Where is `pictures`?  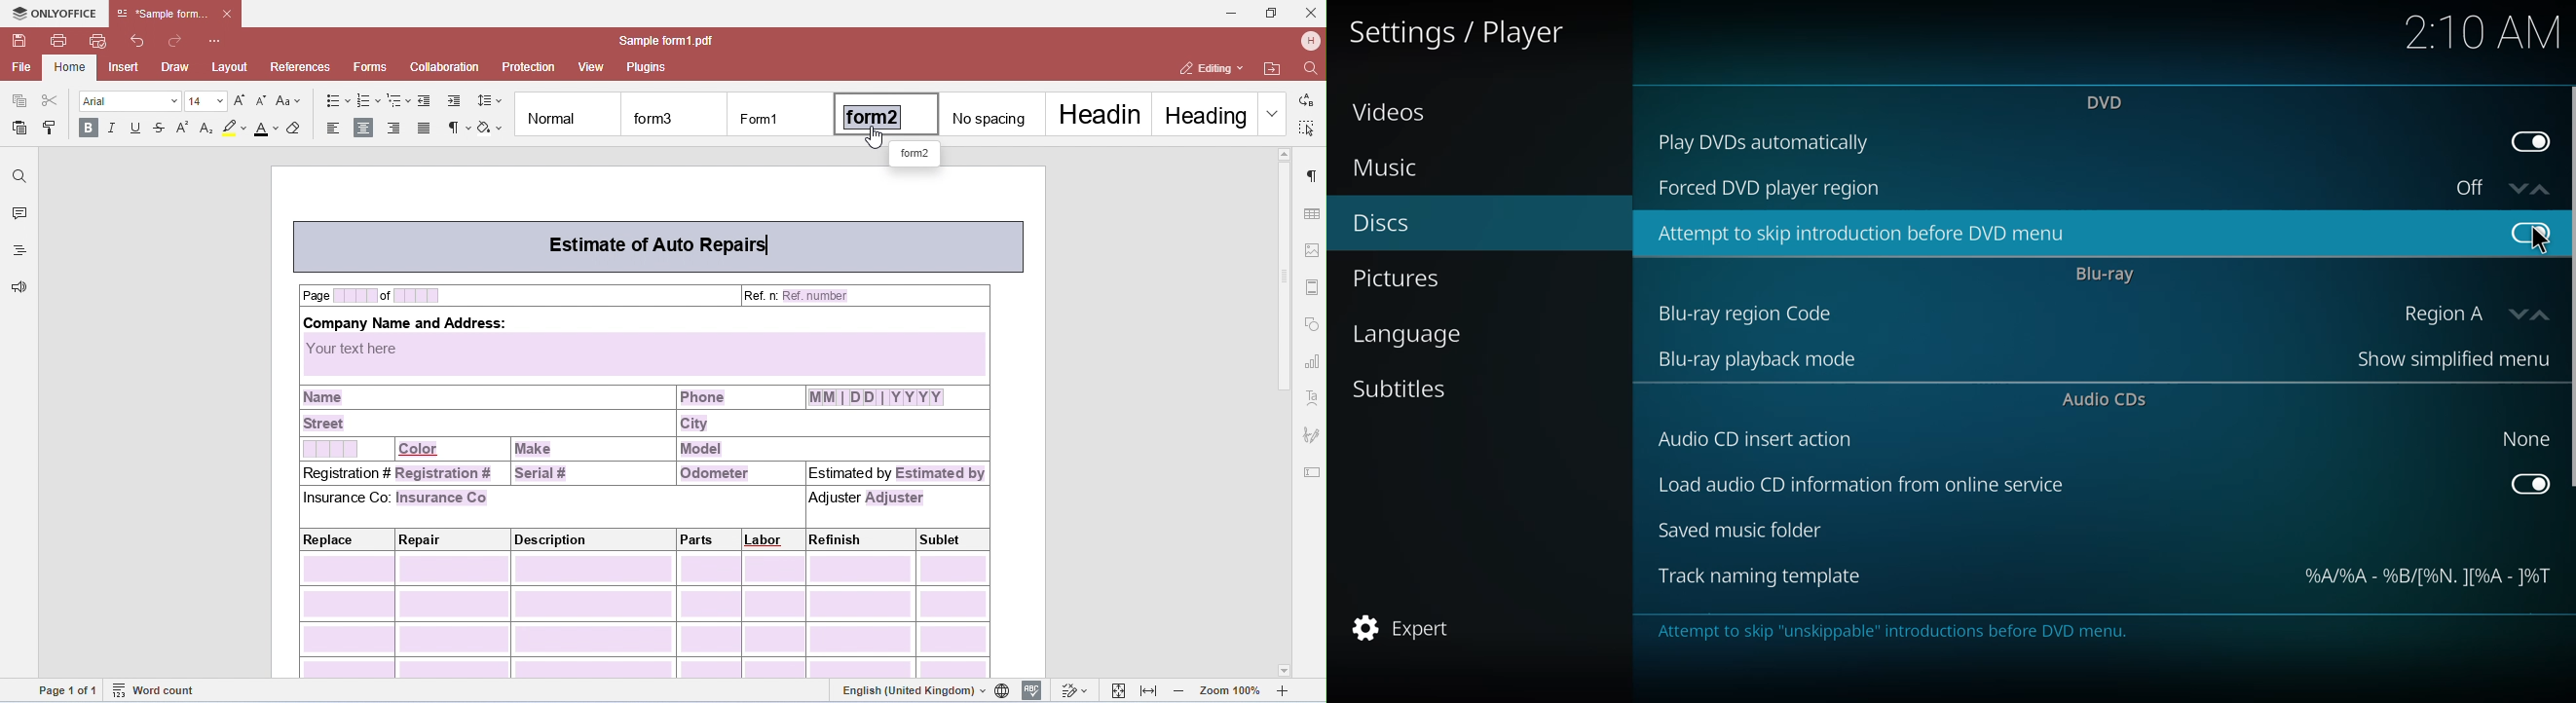
pictures is located at coordinates (1405, 278).